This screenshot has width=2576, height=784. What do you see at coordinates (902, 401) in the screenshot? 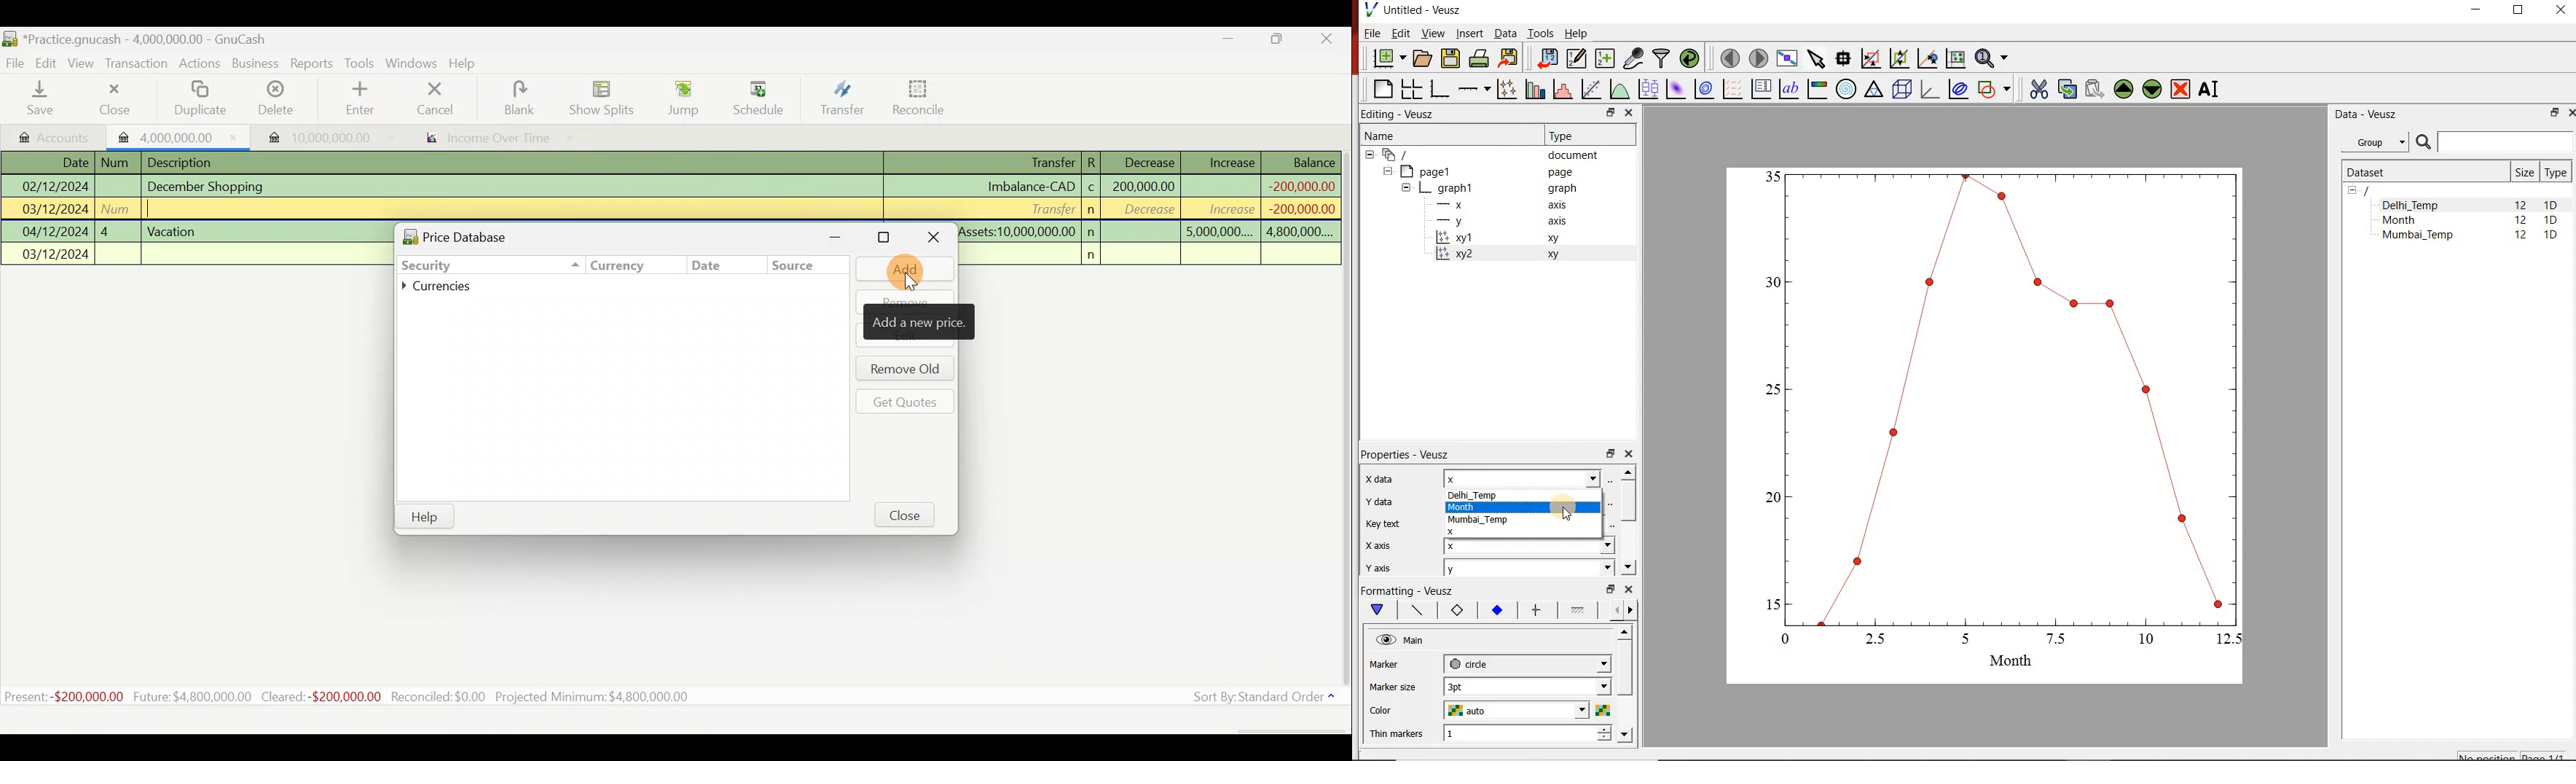
I see `Get quotes` at bounding box center [902, 401].